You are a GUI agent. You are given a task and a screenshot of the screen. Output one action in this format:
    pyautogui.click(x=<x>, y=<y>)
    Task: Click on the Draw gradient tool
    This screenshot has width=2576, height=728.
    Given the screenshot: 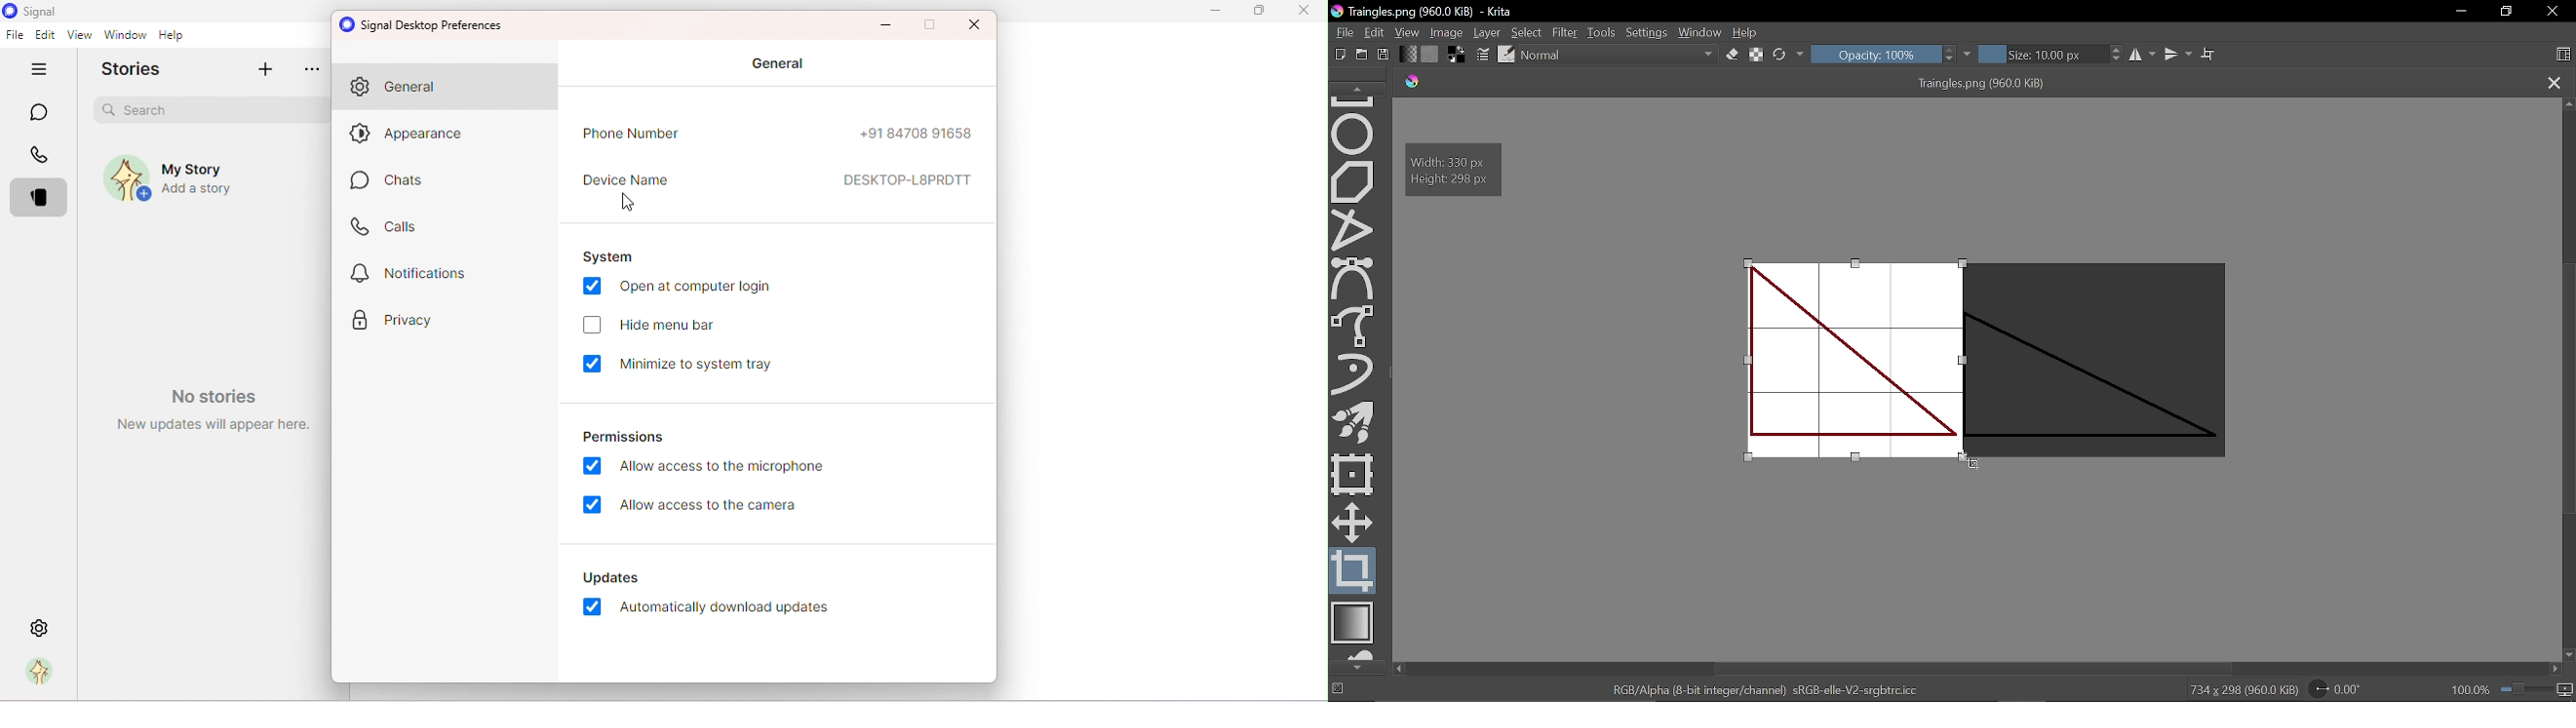 What is the action you would take?
    pyautogui.click(x=1355, y=624)
    